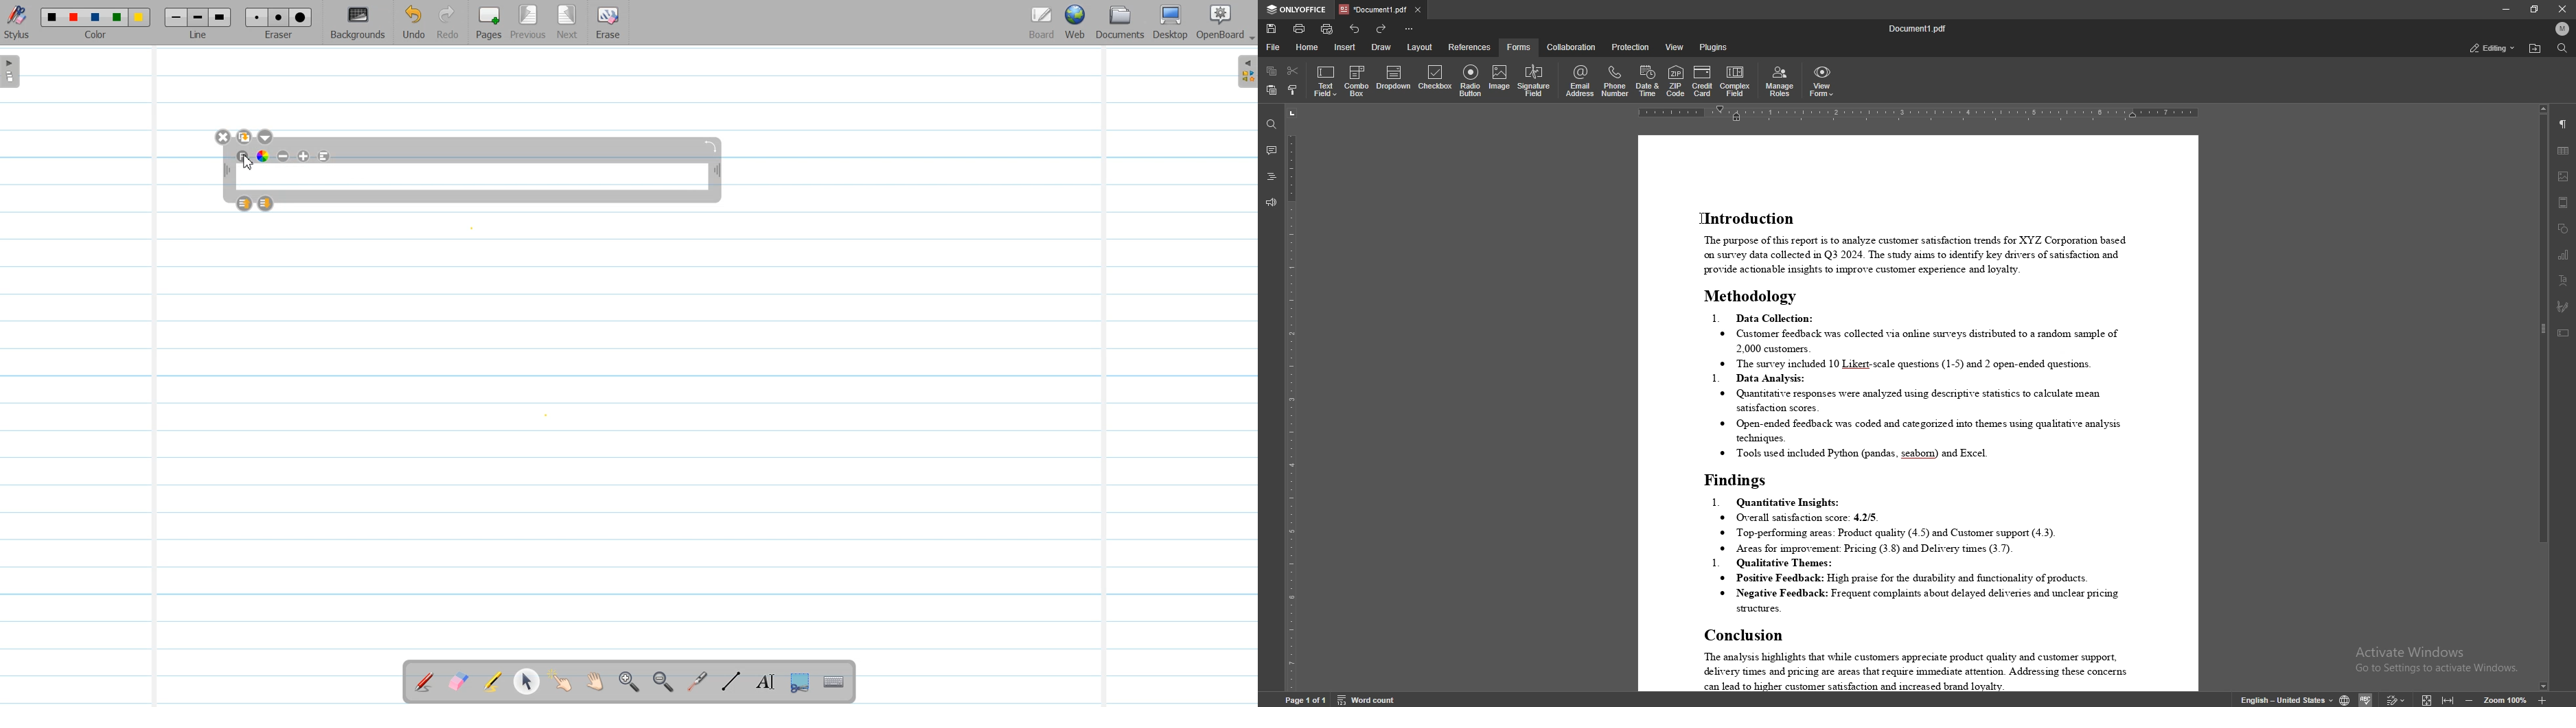 This screenshot has width=2576, height=728. What do you see at coordinates (567, 23) in the screenshot?
I see `Next` at bounding box center [567, 23].